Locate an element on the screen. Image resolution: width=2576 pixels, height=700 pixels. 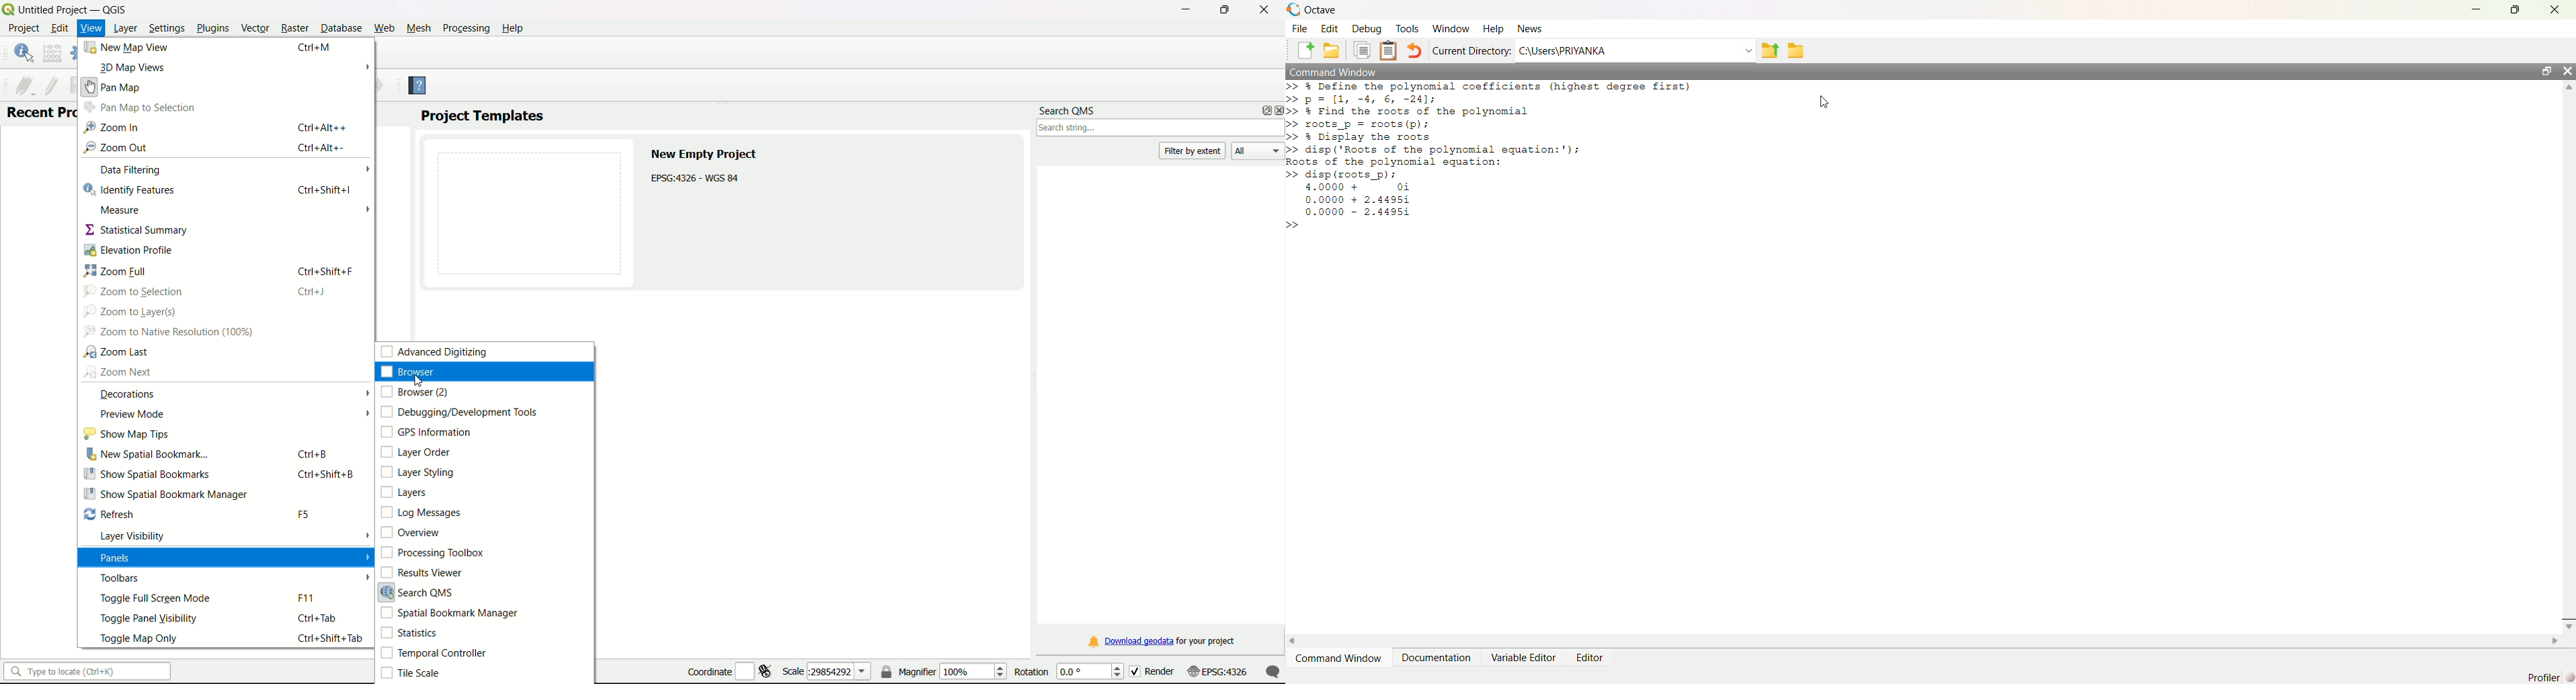
ctrl+shift+I is located at coordinates (325, 189).